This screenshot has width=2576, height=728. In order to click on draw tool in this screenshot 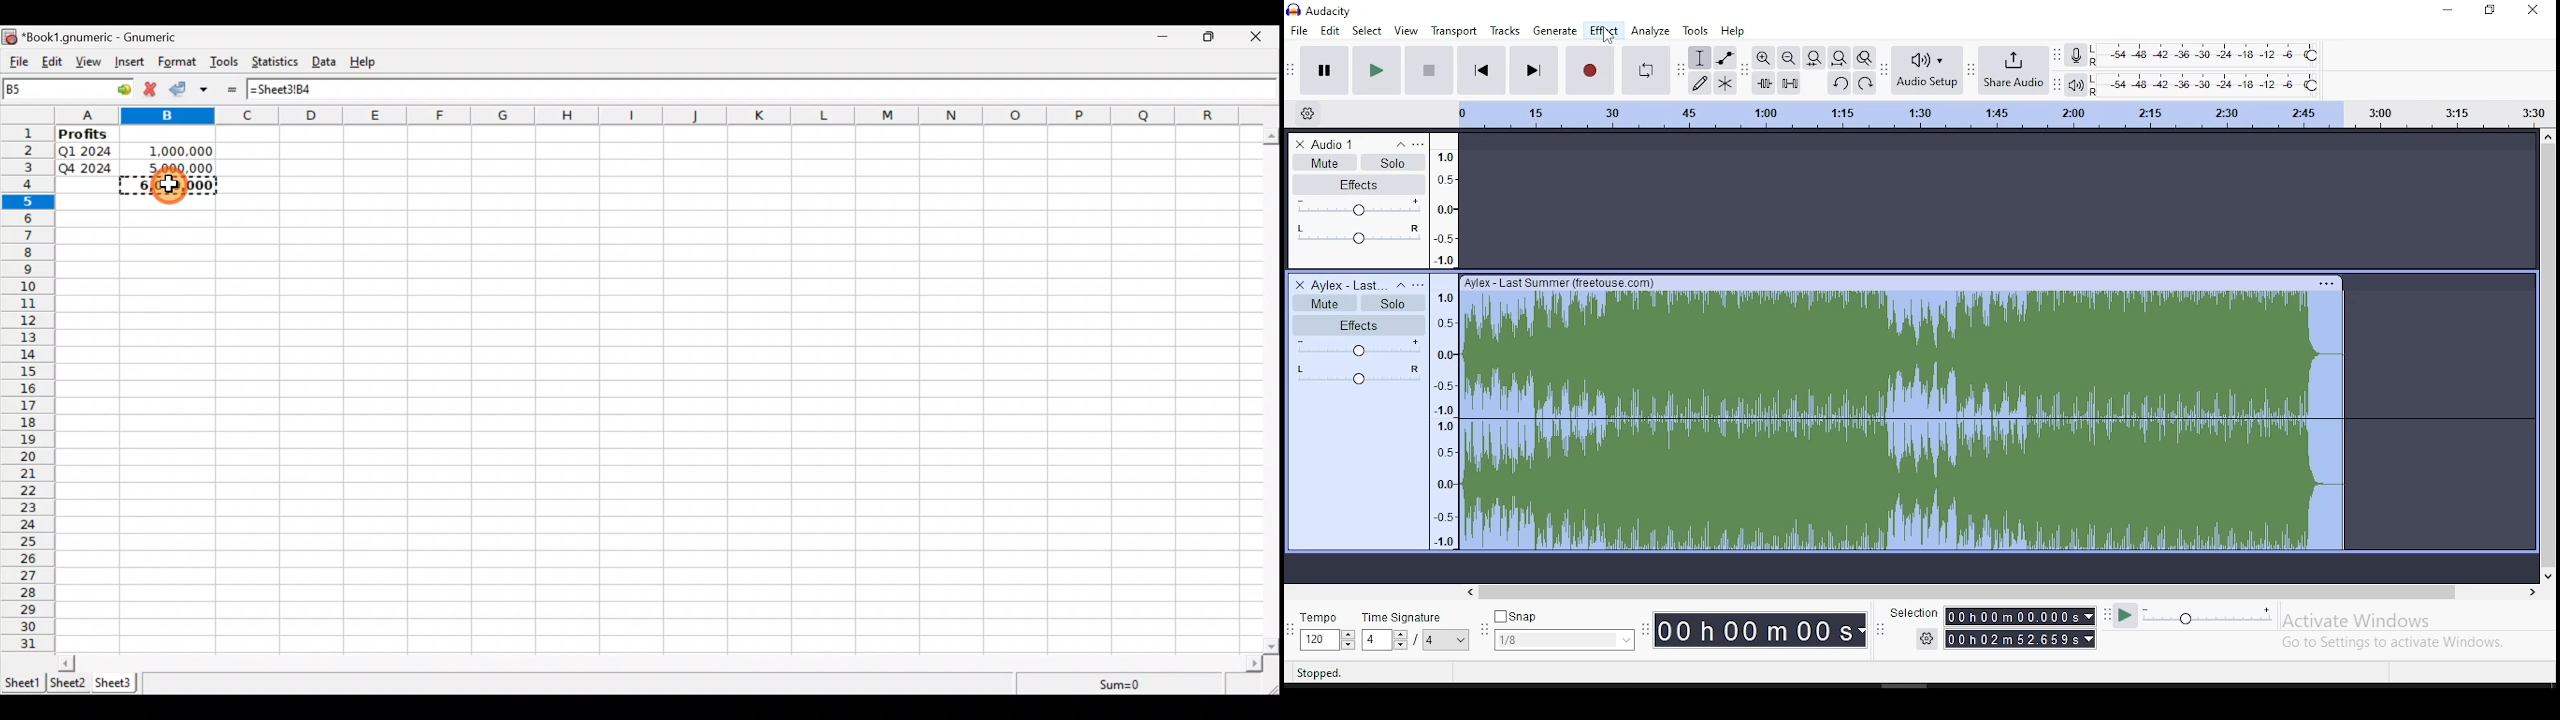, I will do `click(1697, 82)`.